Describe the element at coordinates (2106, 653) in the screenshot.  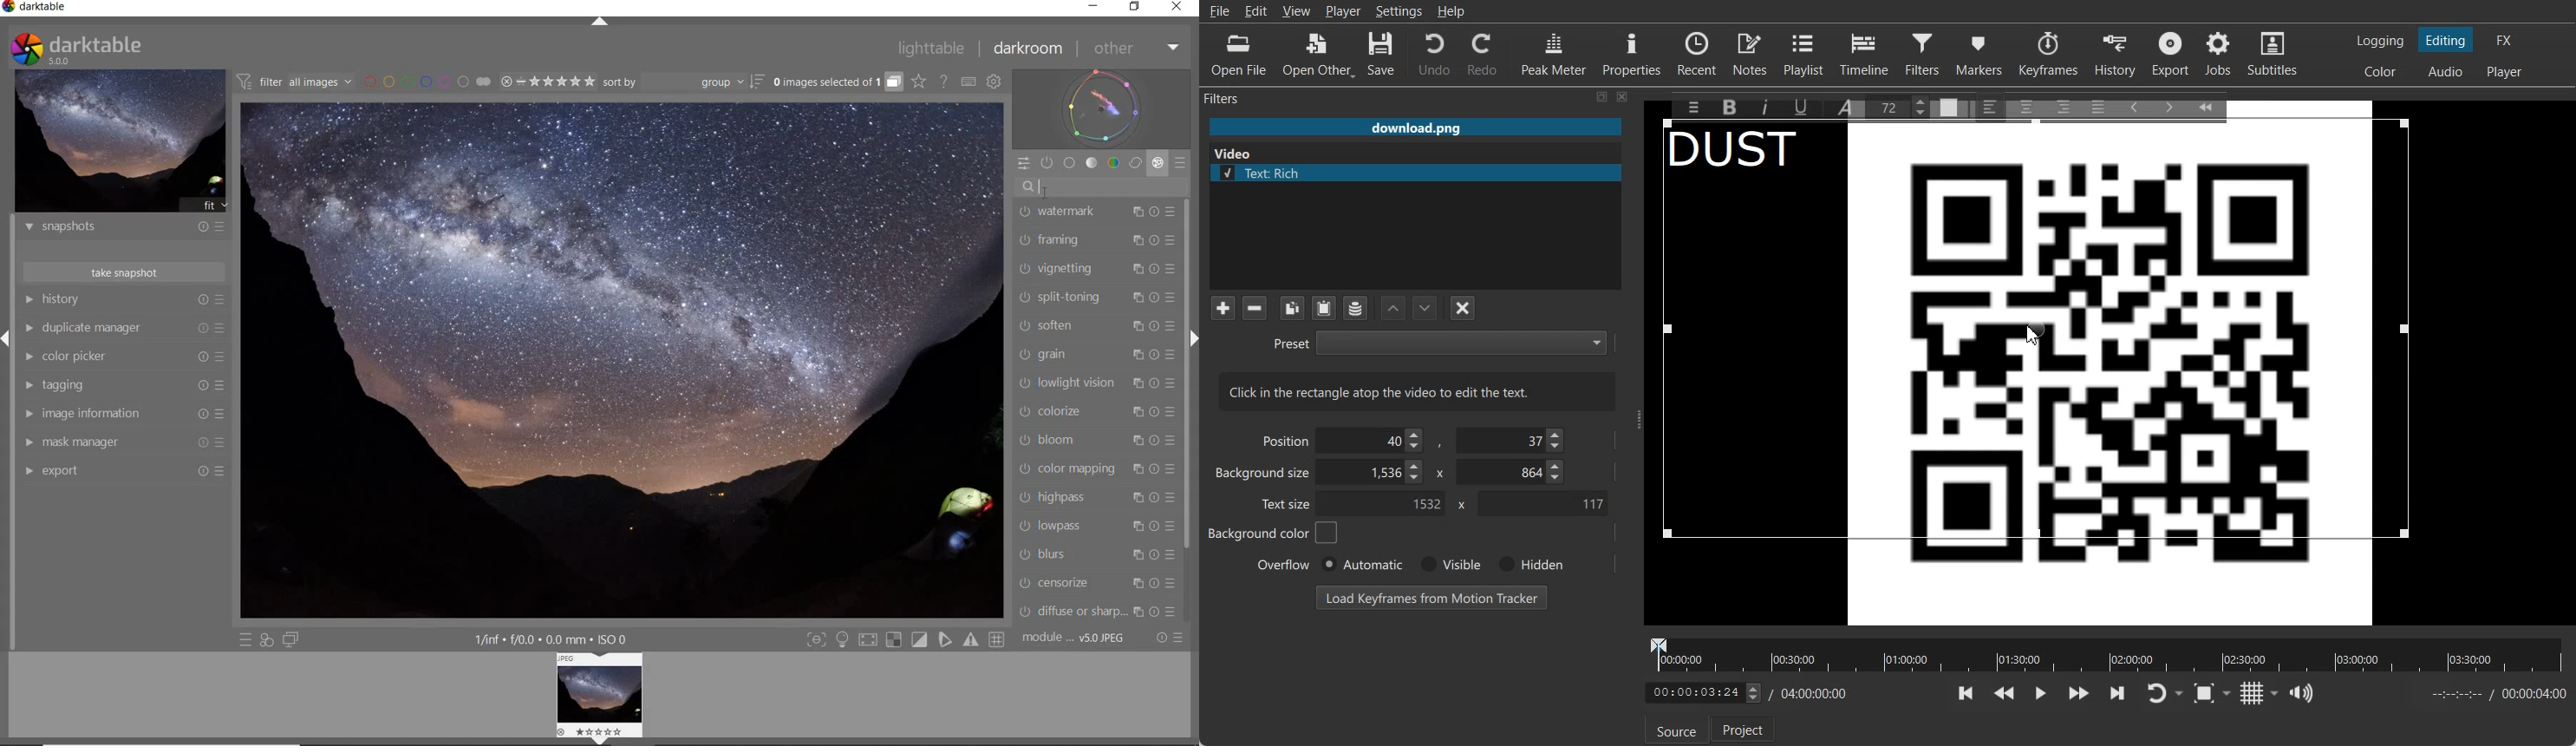
I see `Video timeline` at that location.